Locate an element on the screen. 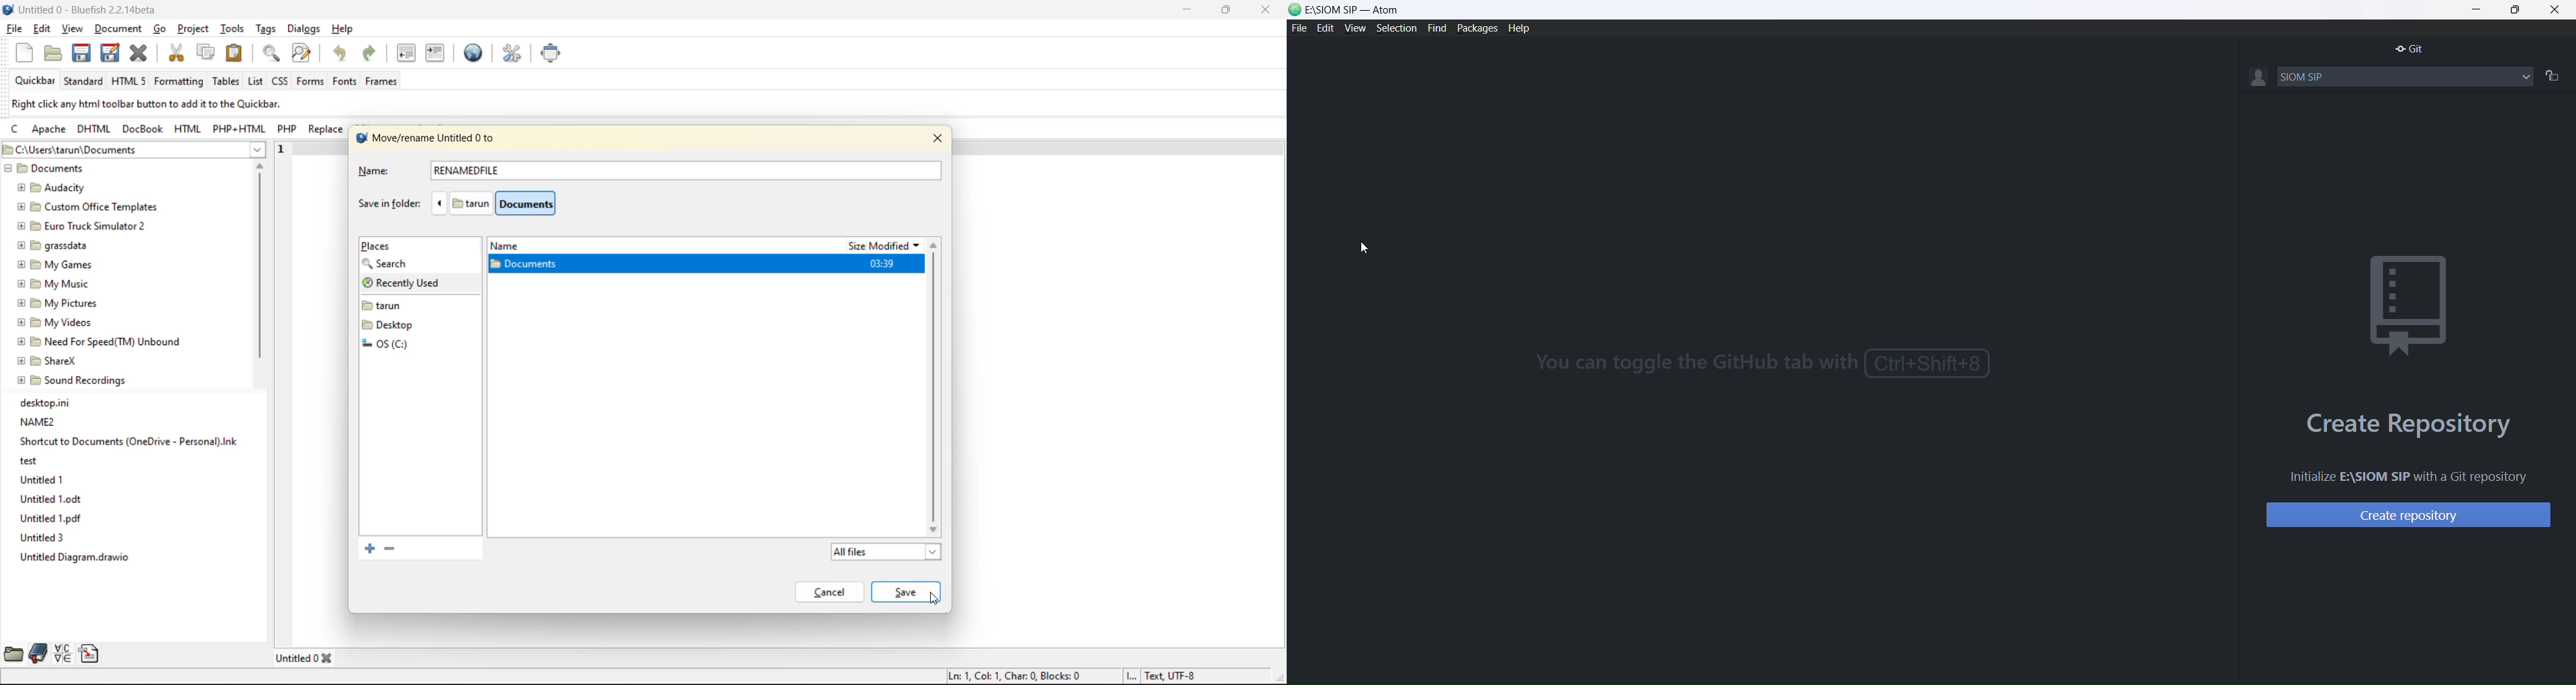  selected folder  is located at coordinates (617, 266).